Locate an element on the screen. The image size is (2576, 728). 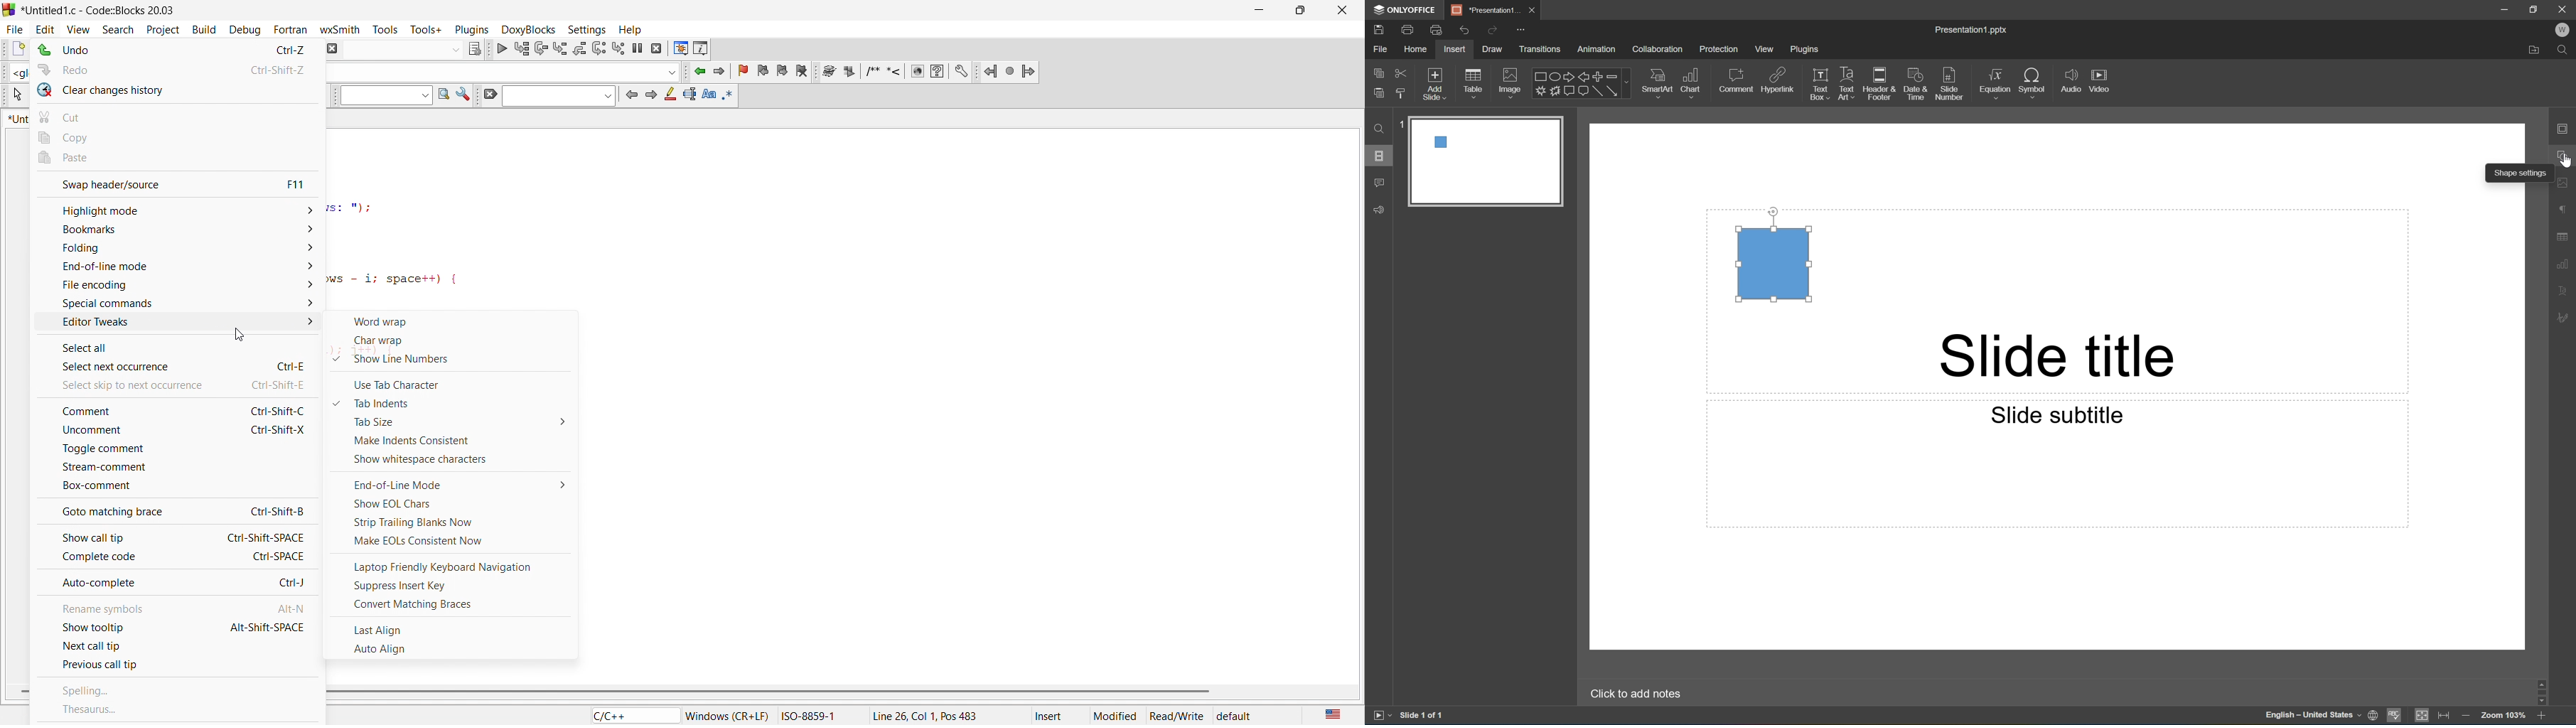
find in page is located at coordinates (442, 97).